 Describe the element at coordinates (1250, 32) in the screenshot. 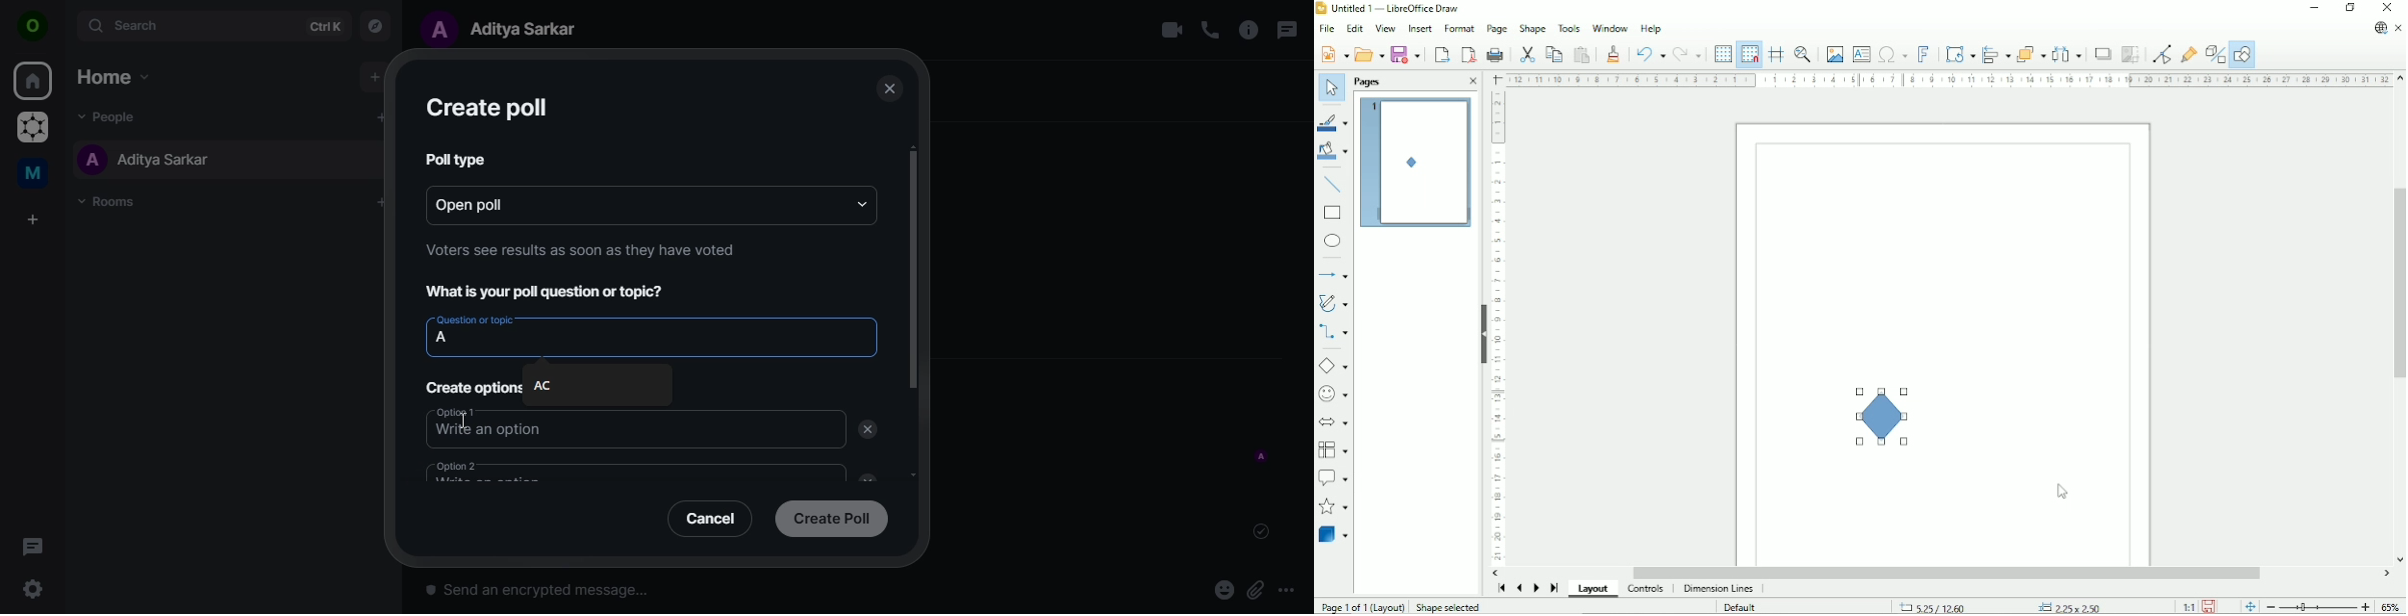

I see `room options` at that location.